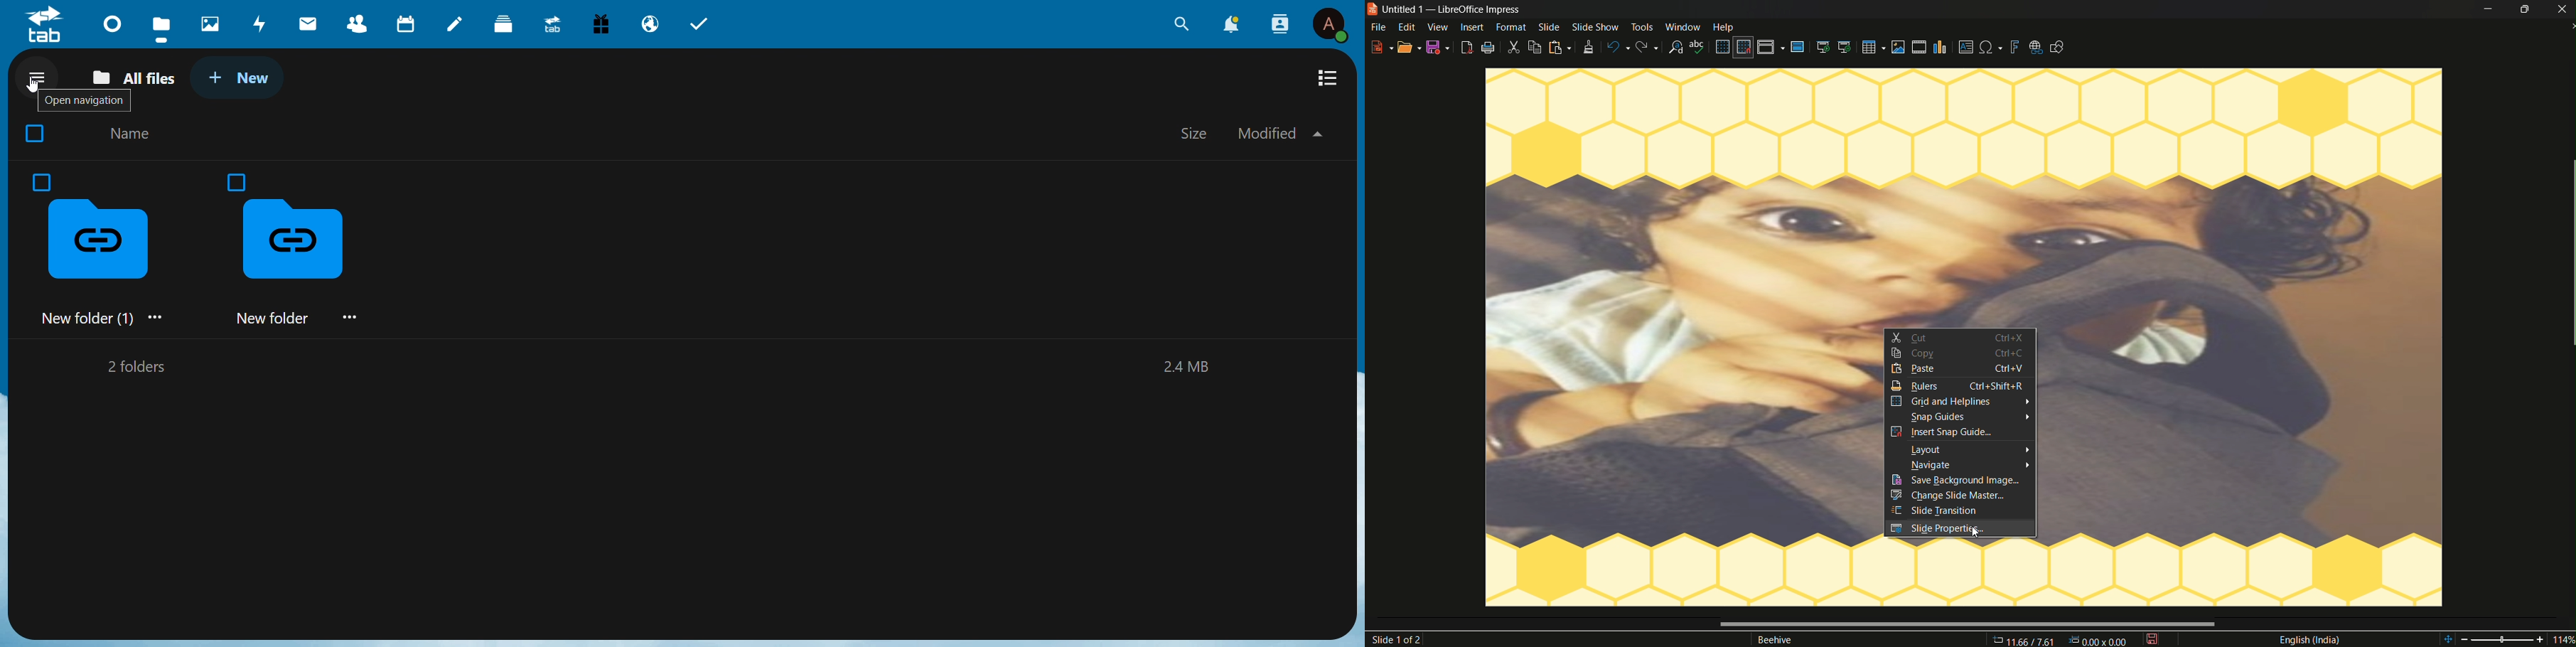 The width and height of the screenshot is (2576, 672). I want to click on navigation, so click(38, 77).